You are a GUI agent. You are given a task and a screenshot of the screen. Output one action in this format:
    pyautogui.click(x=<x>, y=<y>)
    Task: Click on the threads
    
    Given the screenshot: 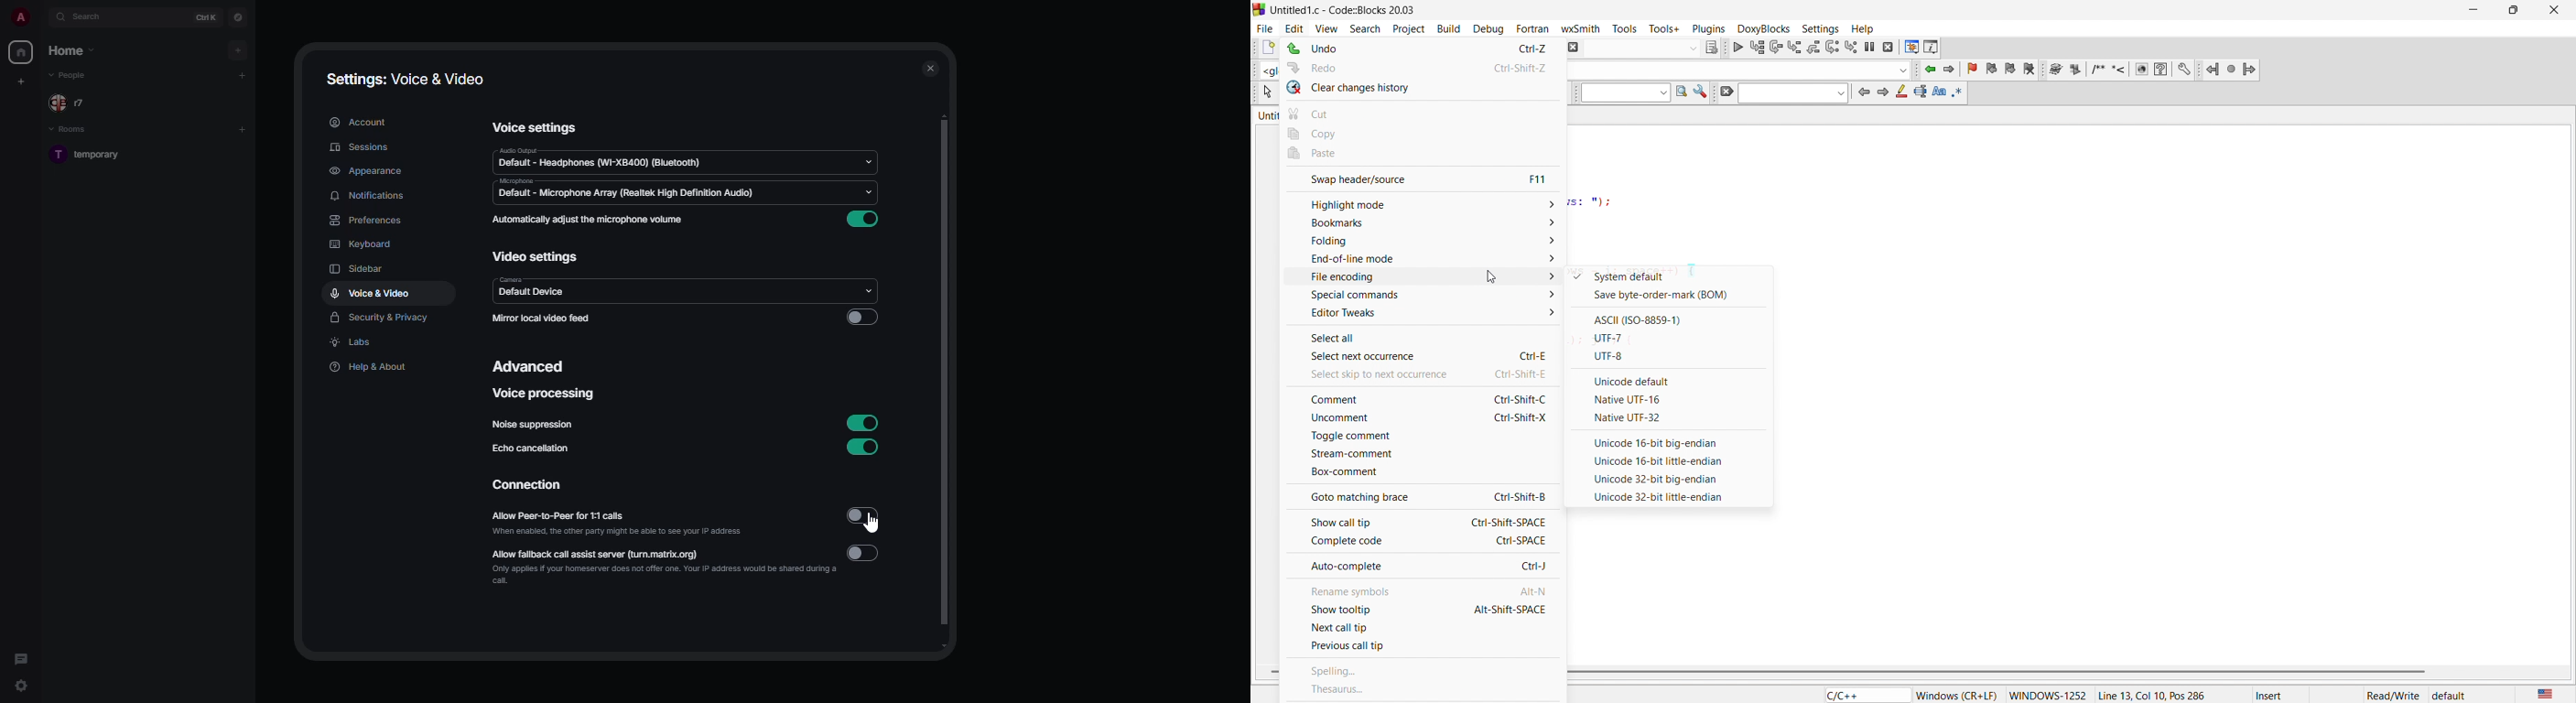 What is the action you would take?
    pyautogui.click(x=20, y=655)
    